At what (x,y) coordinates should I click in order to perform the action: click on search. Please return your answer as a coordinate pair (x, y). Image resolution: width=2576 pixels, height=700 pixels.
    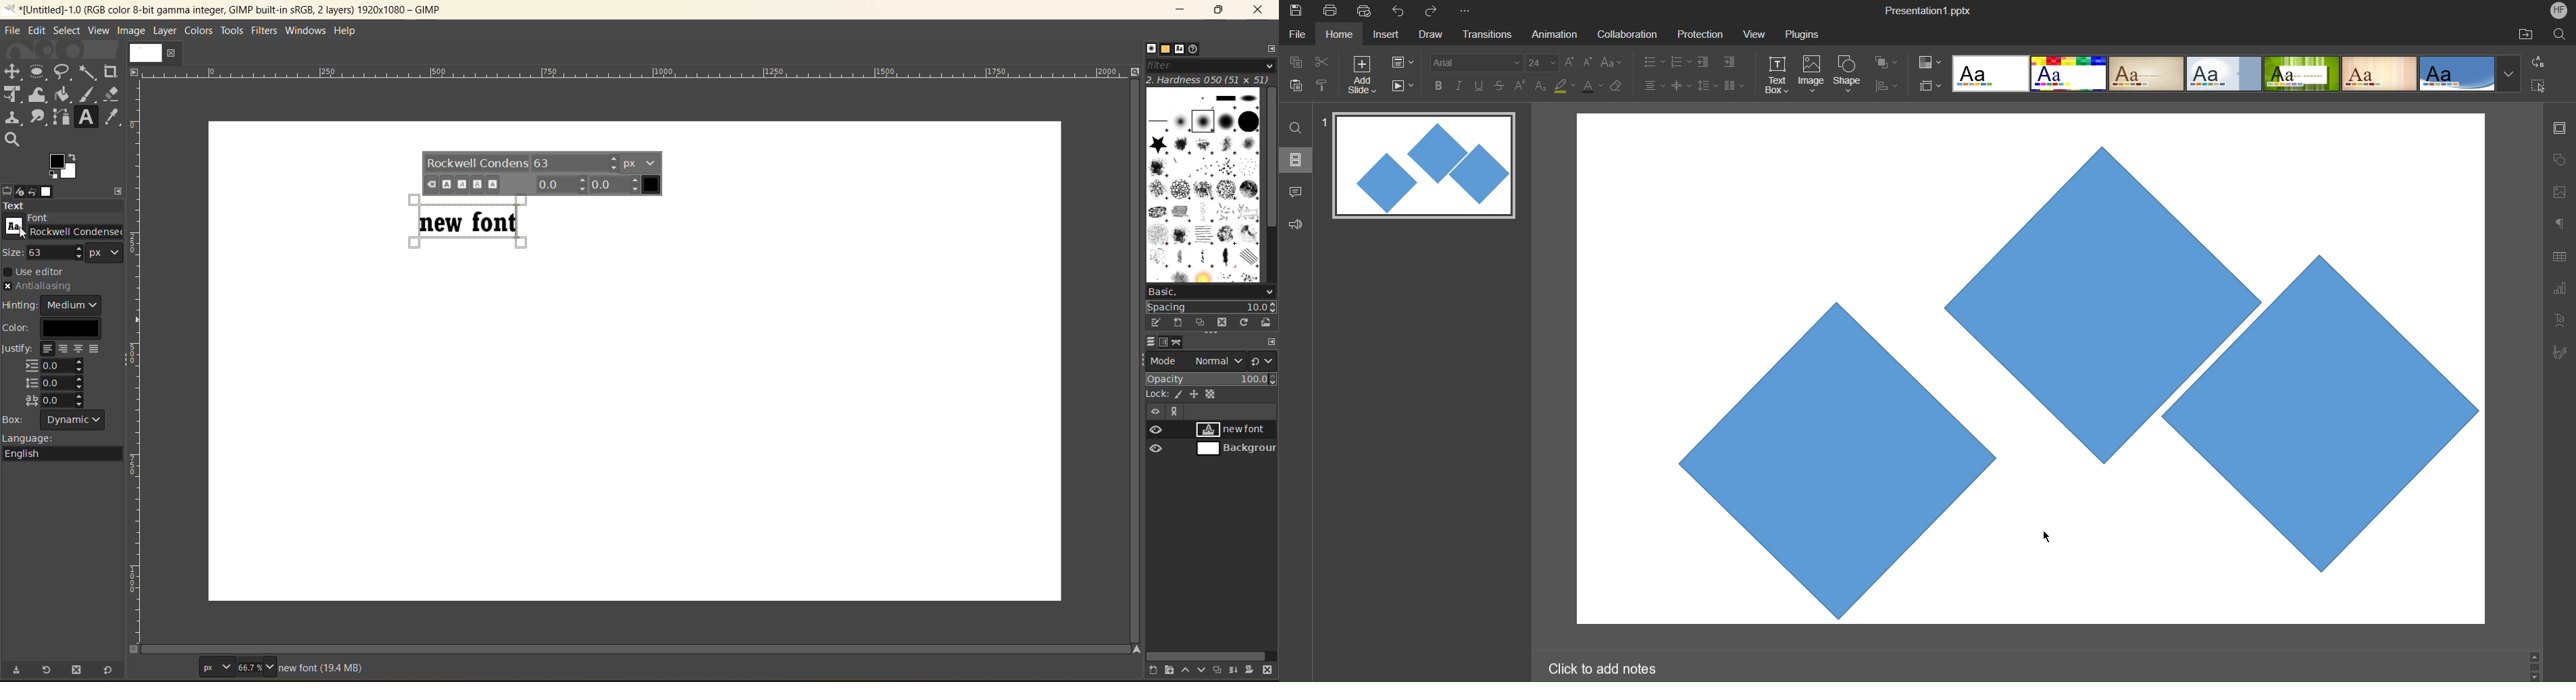
    Looking at the image, I should click on (2561, 34).